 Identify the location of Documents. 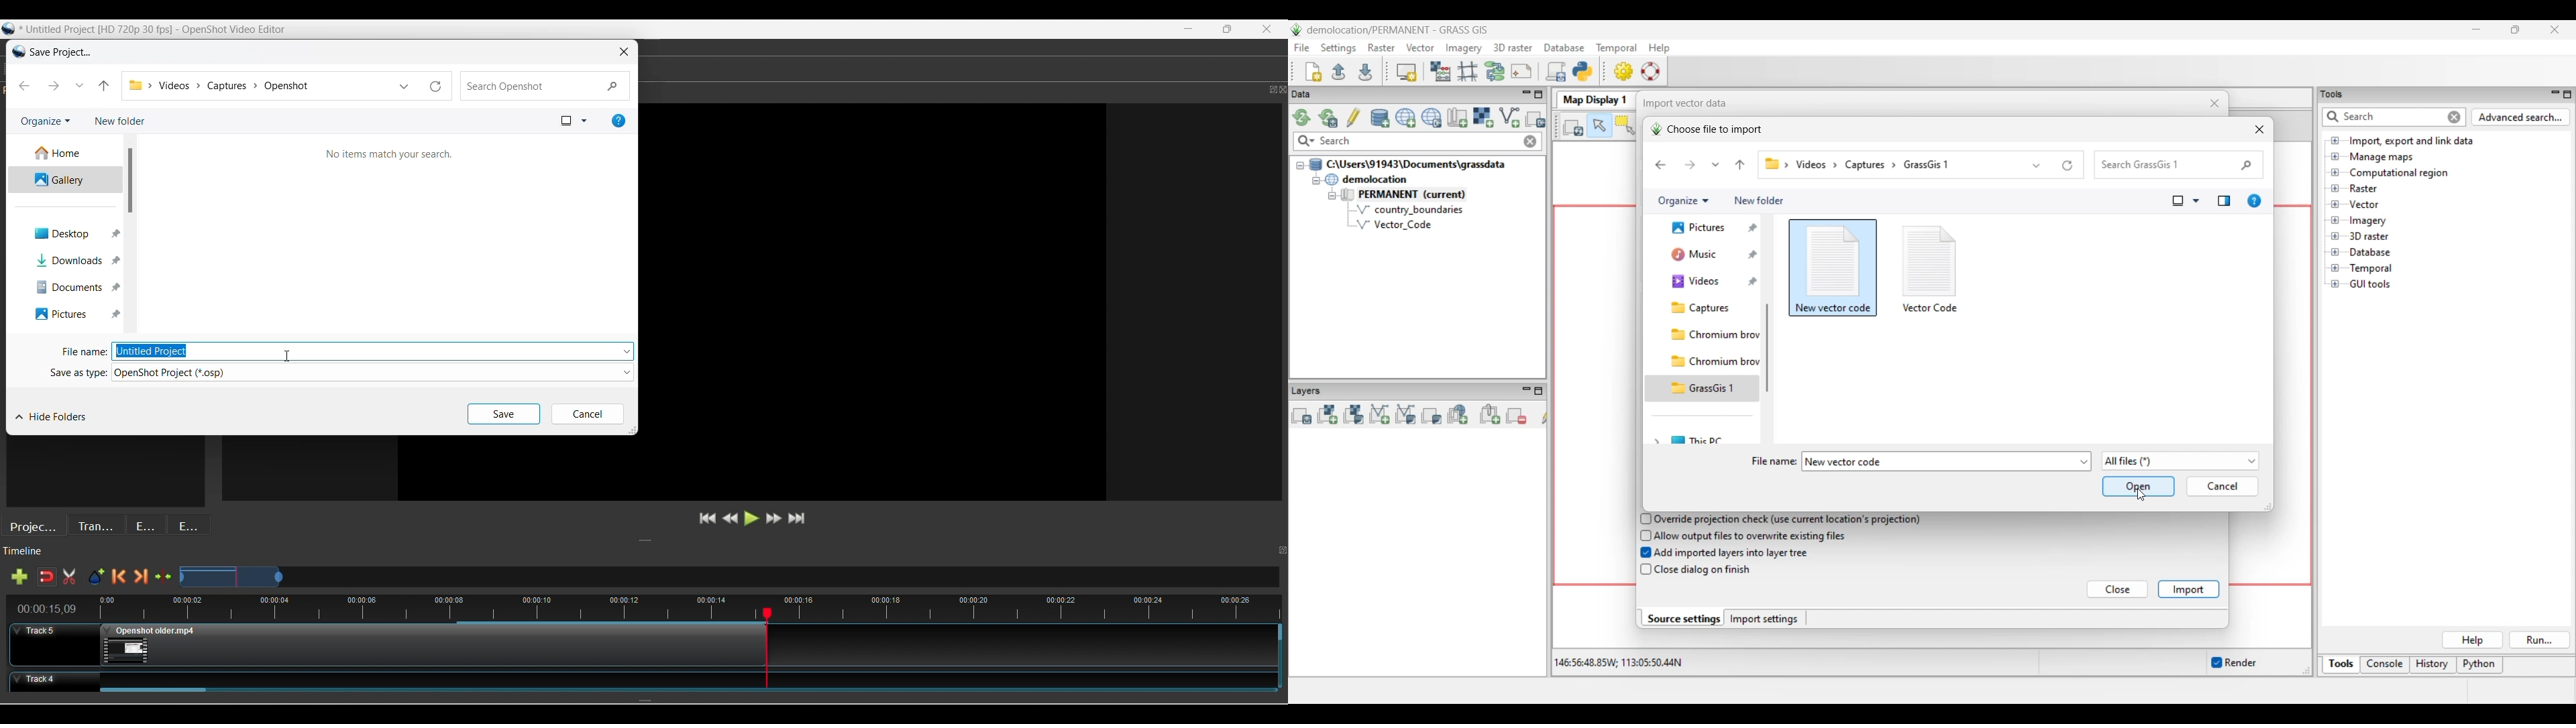
(69, 287).